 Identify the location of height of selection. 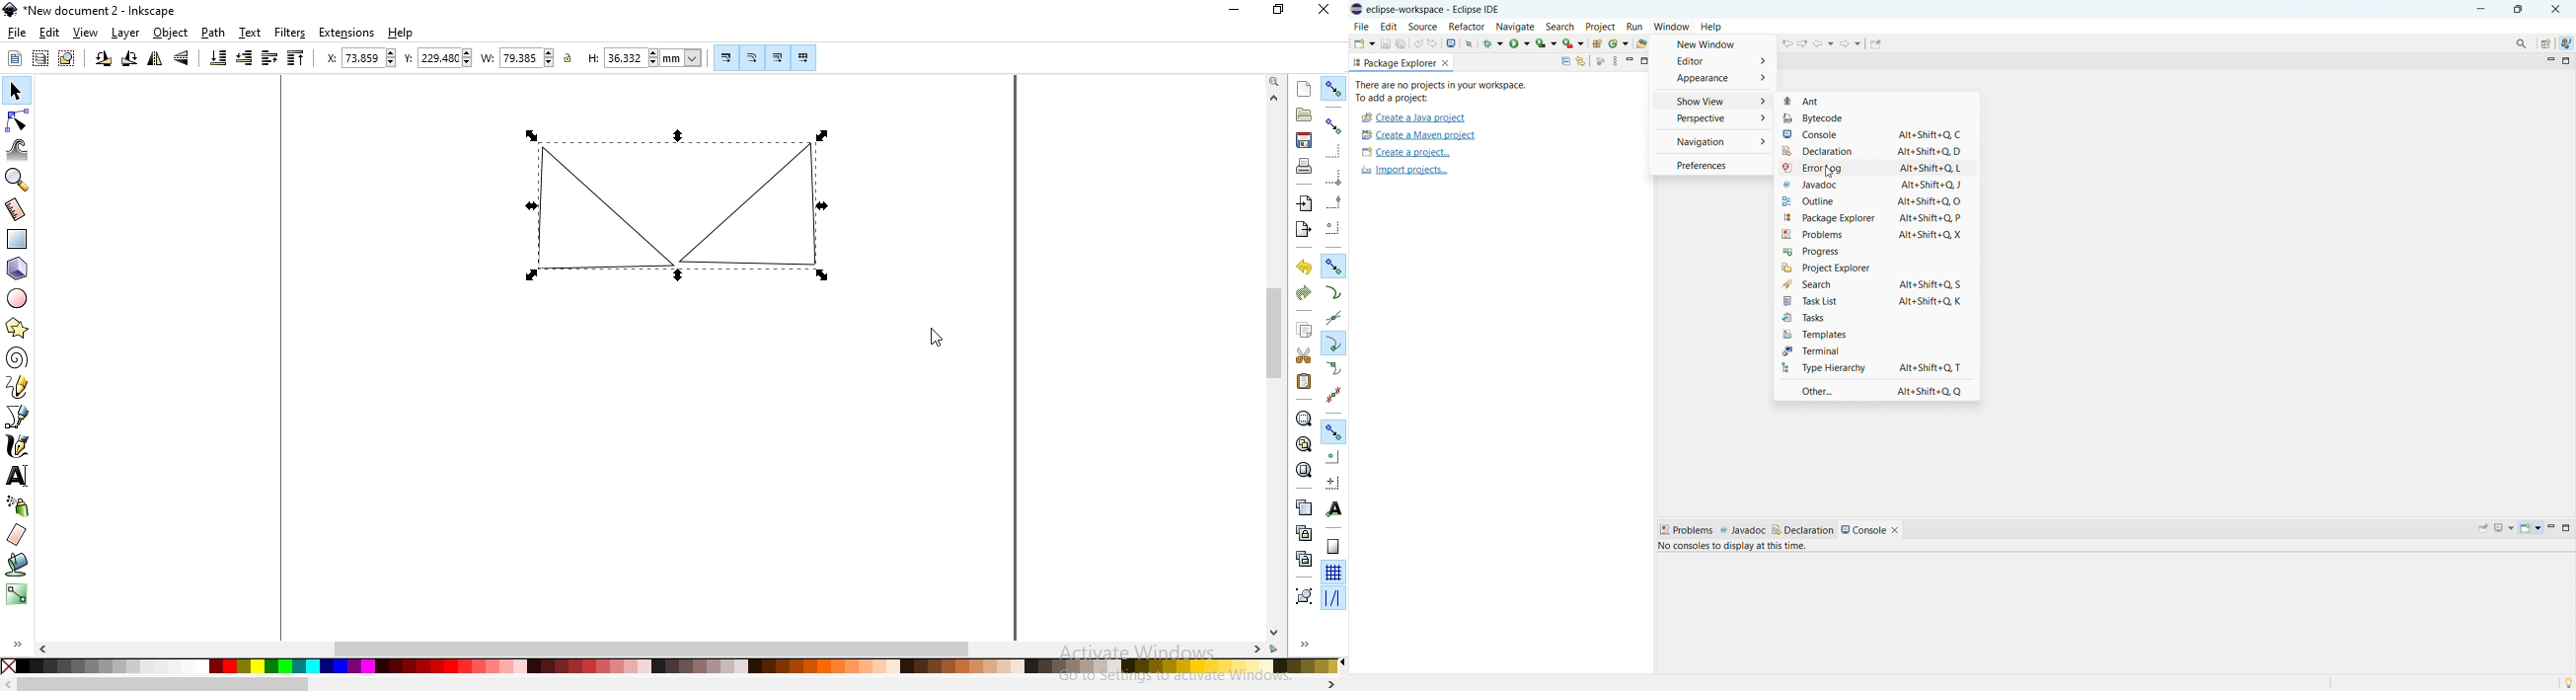
(644, 57).